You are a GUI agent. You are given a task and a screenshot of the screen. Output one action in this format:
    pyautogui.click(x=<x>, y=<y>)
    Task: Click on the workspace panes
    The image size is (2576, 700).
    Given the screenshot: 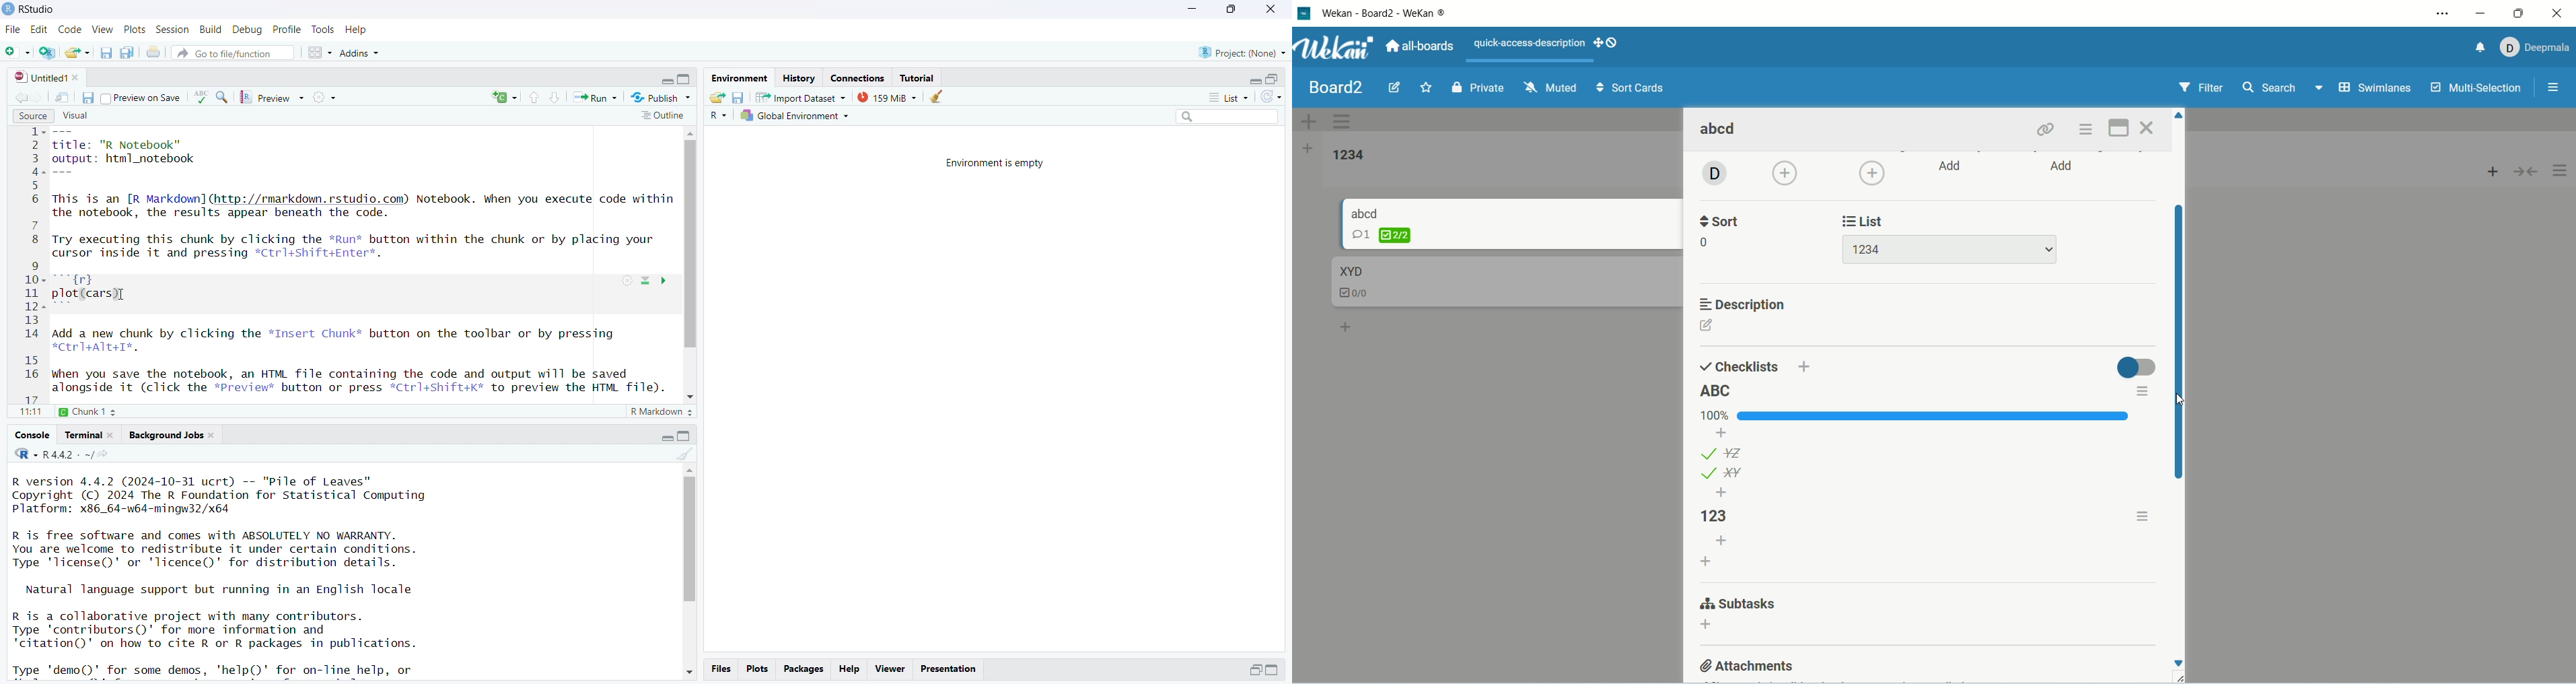 What is the action you would take?
    pyautogui.click(x=320, y=53)
    